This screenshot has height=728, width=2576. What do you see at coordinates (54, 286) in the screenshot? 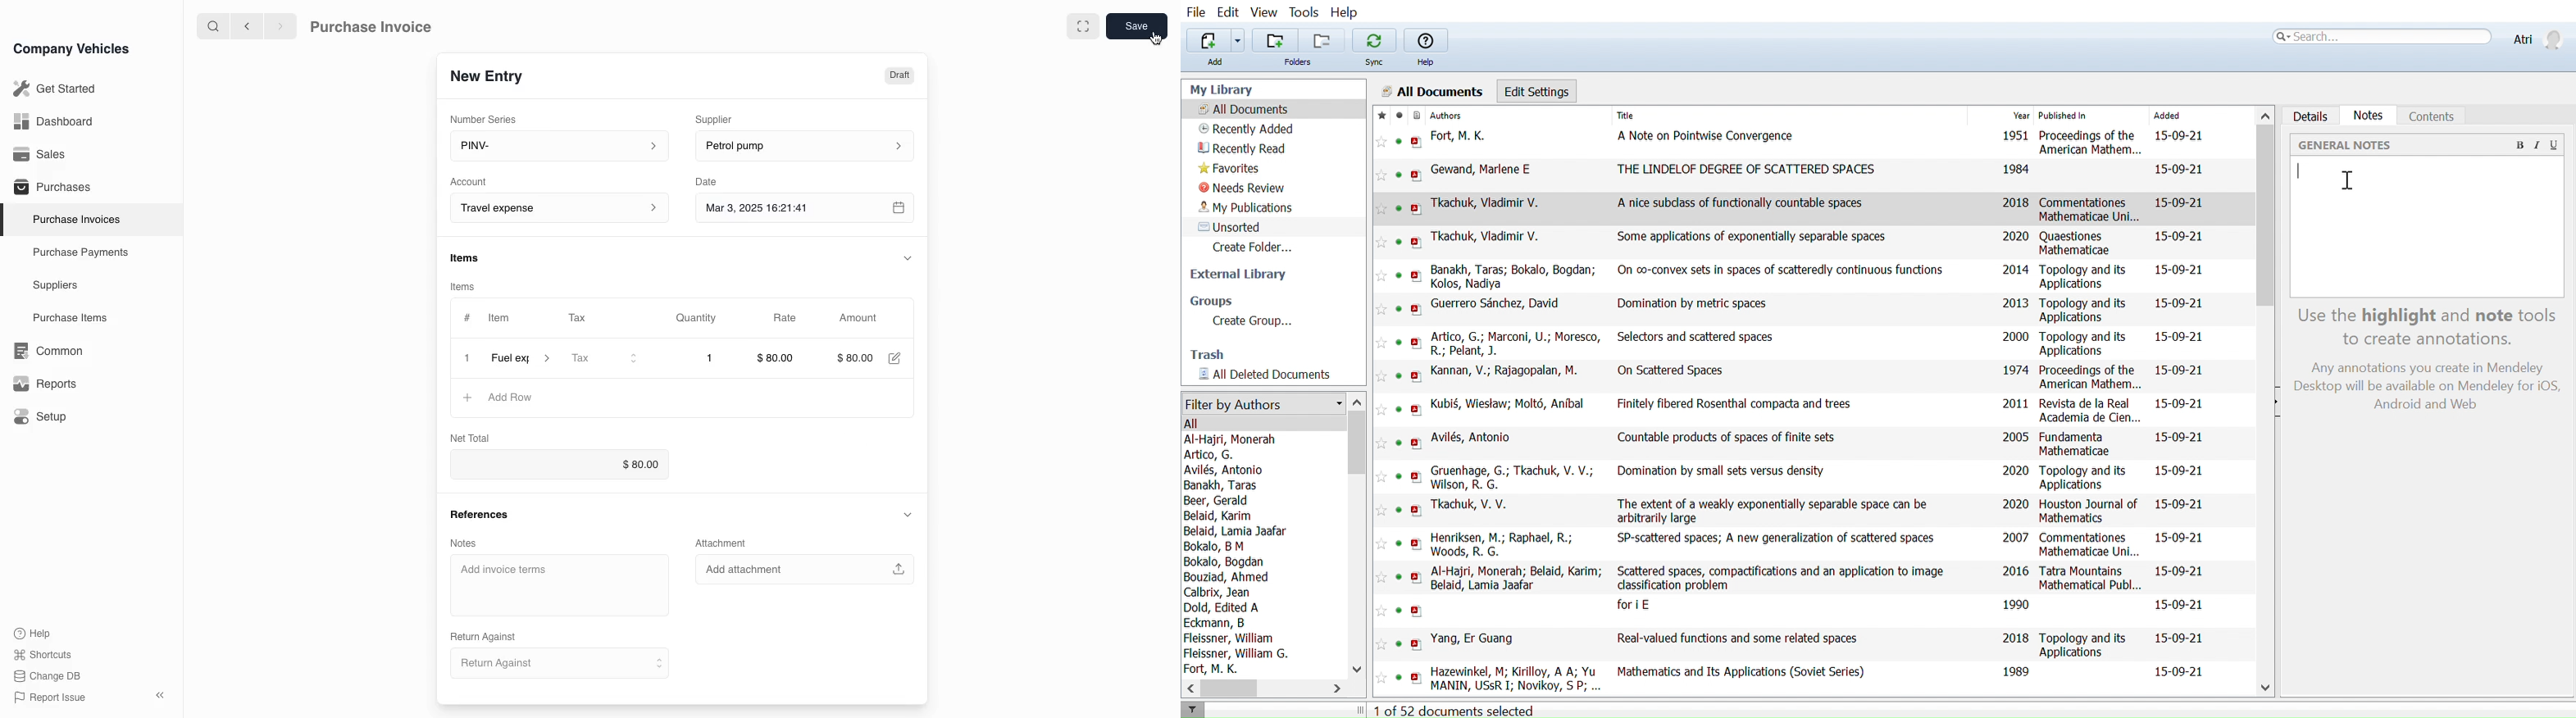
I see `Suppliers` at bounding box center [54, 286].